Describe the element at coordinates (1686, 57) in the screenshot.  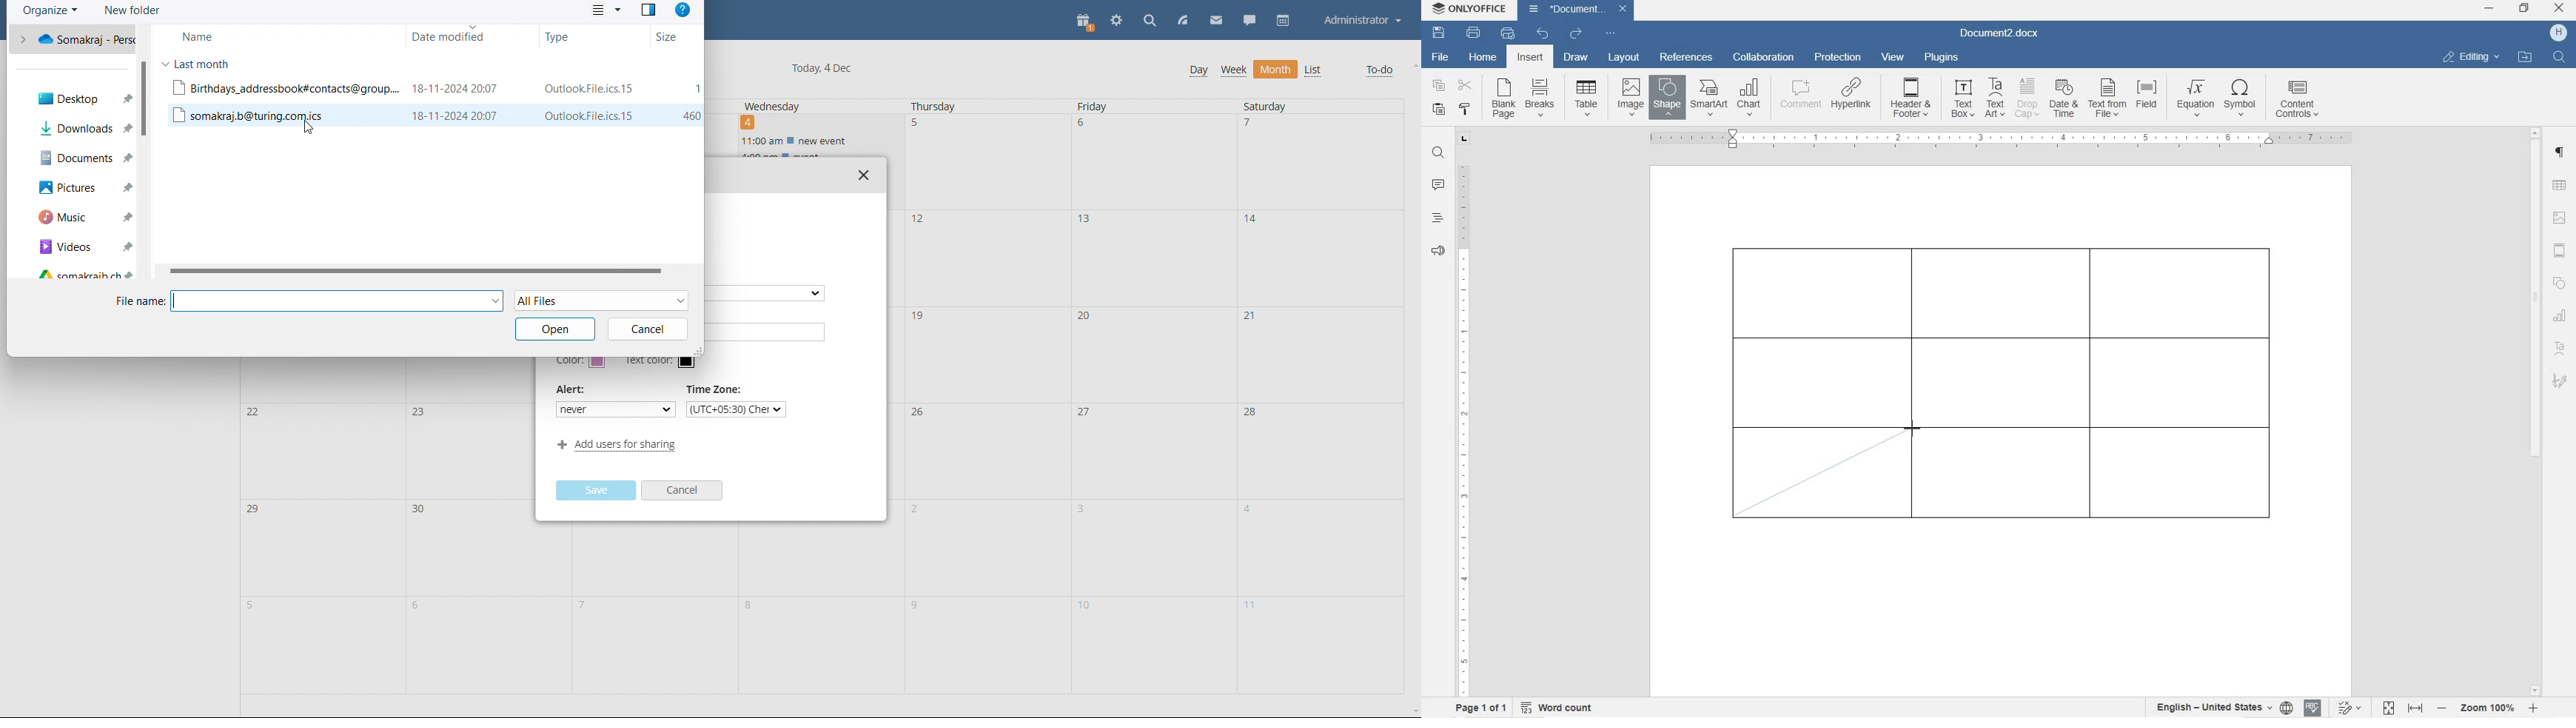
I see `references` at that location.